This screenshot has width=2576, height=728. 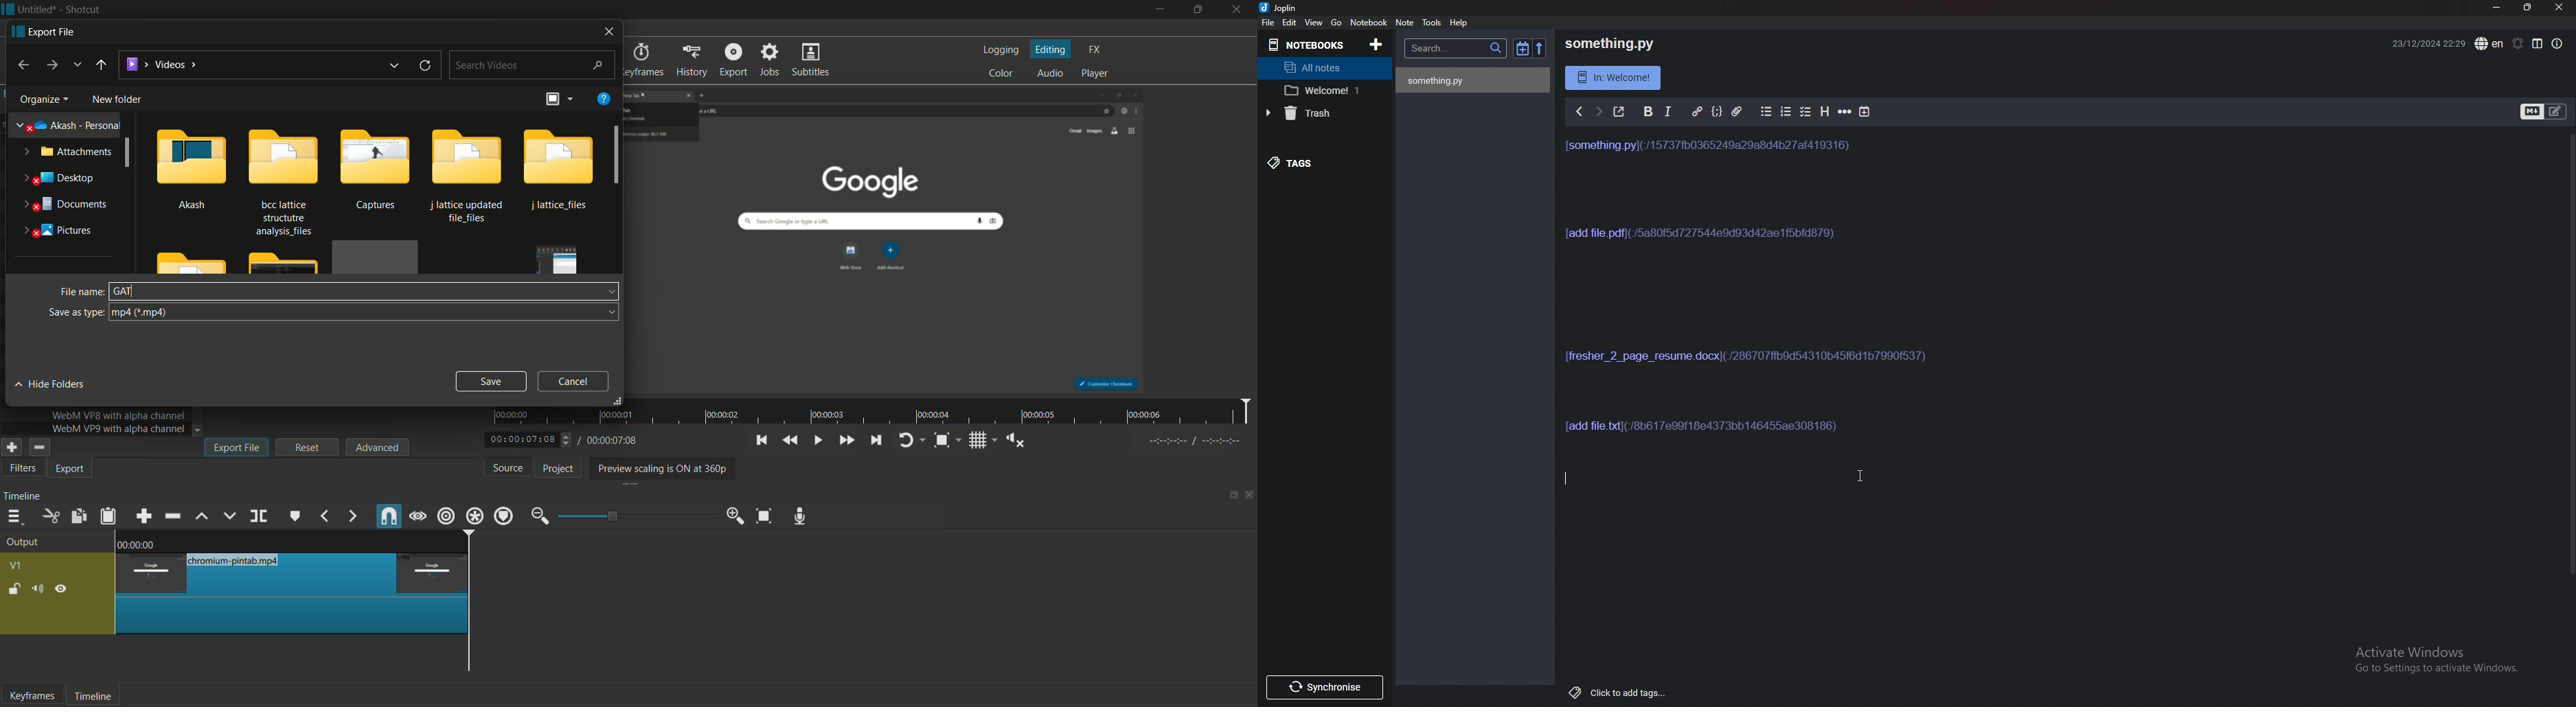 What do you see at coordinates (307, 447) in the screenshot?
I see `reset` at bounding box center [307, 447].